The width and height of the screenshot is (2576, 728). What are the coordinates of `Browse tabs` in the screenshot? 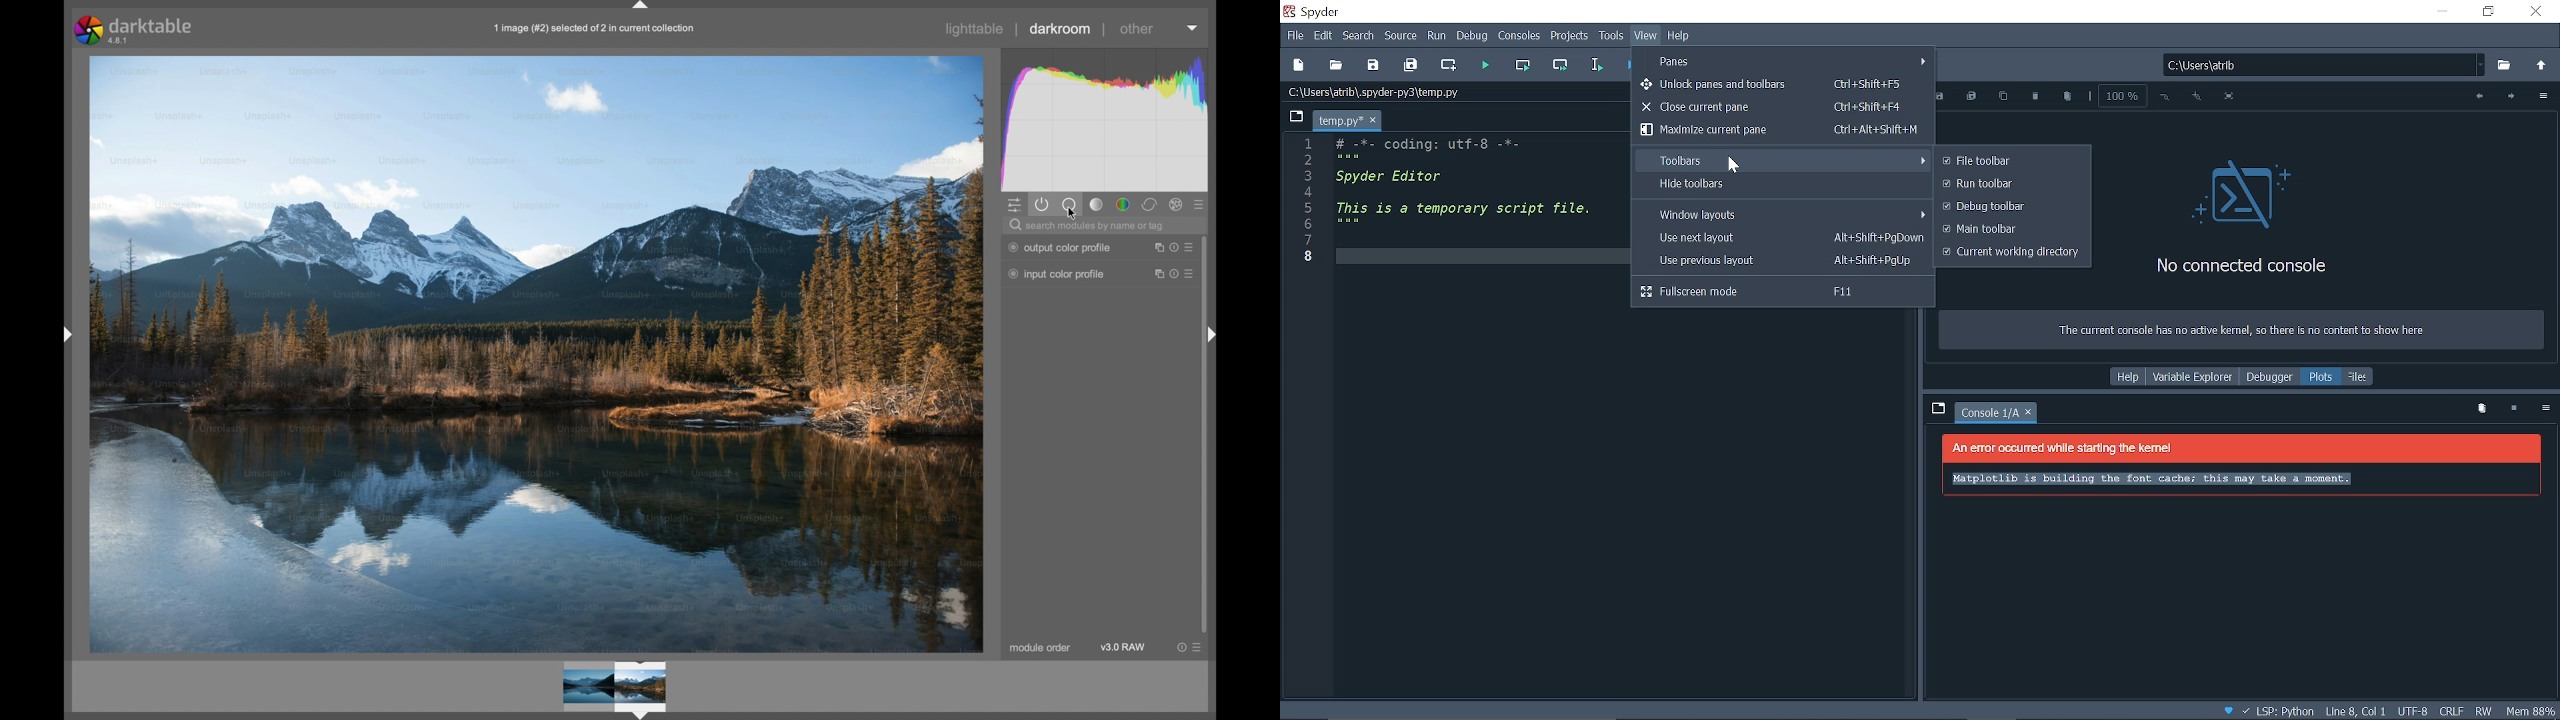 It's located at (1937, 408).